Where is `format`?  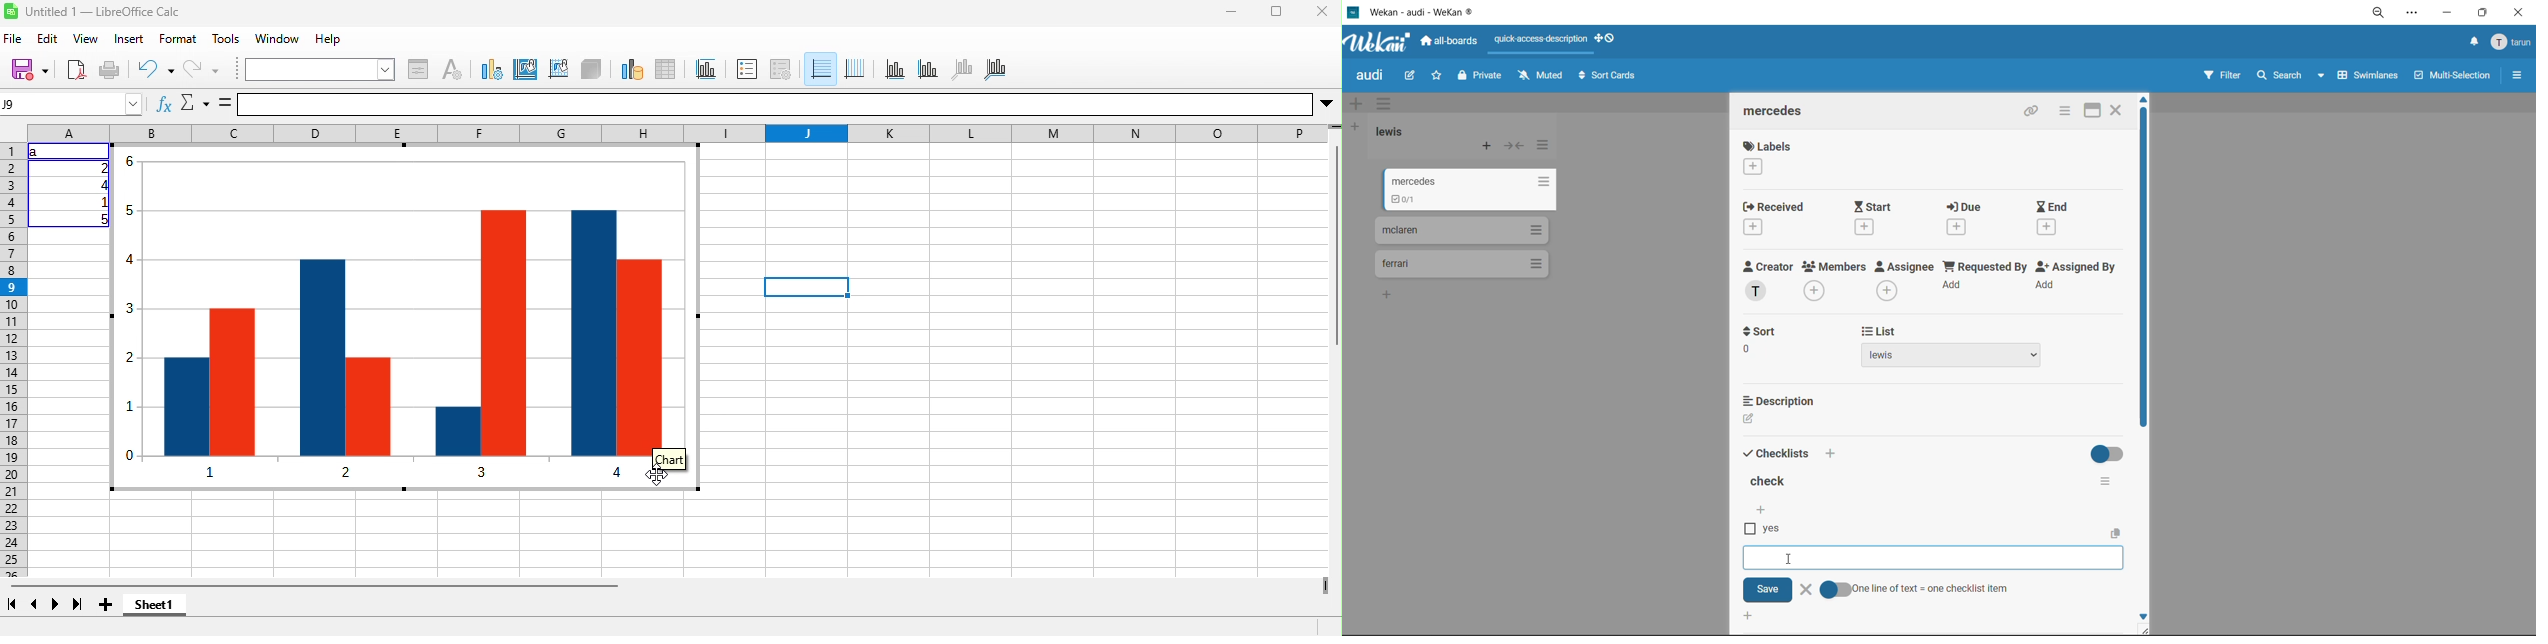
format is located at coordinates (178, 40).